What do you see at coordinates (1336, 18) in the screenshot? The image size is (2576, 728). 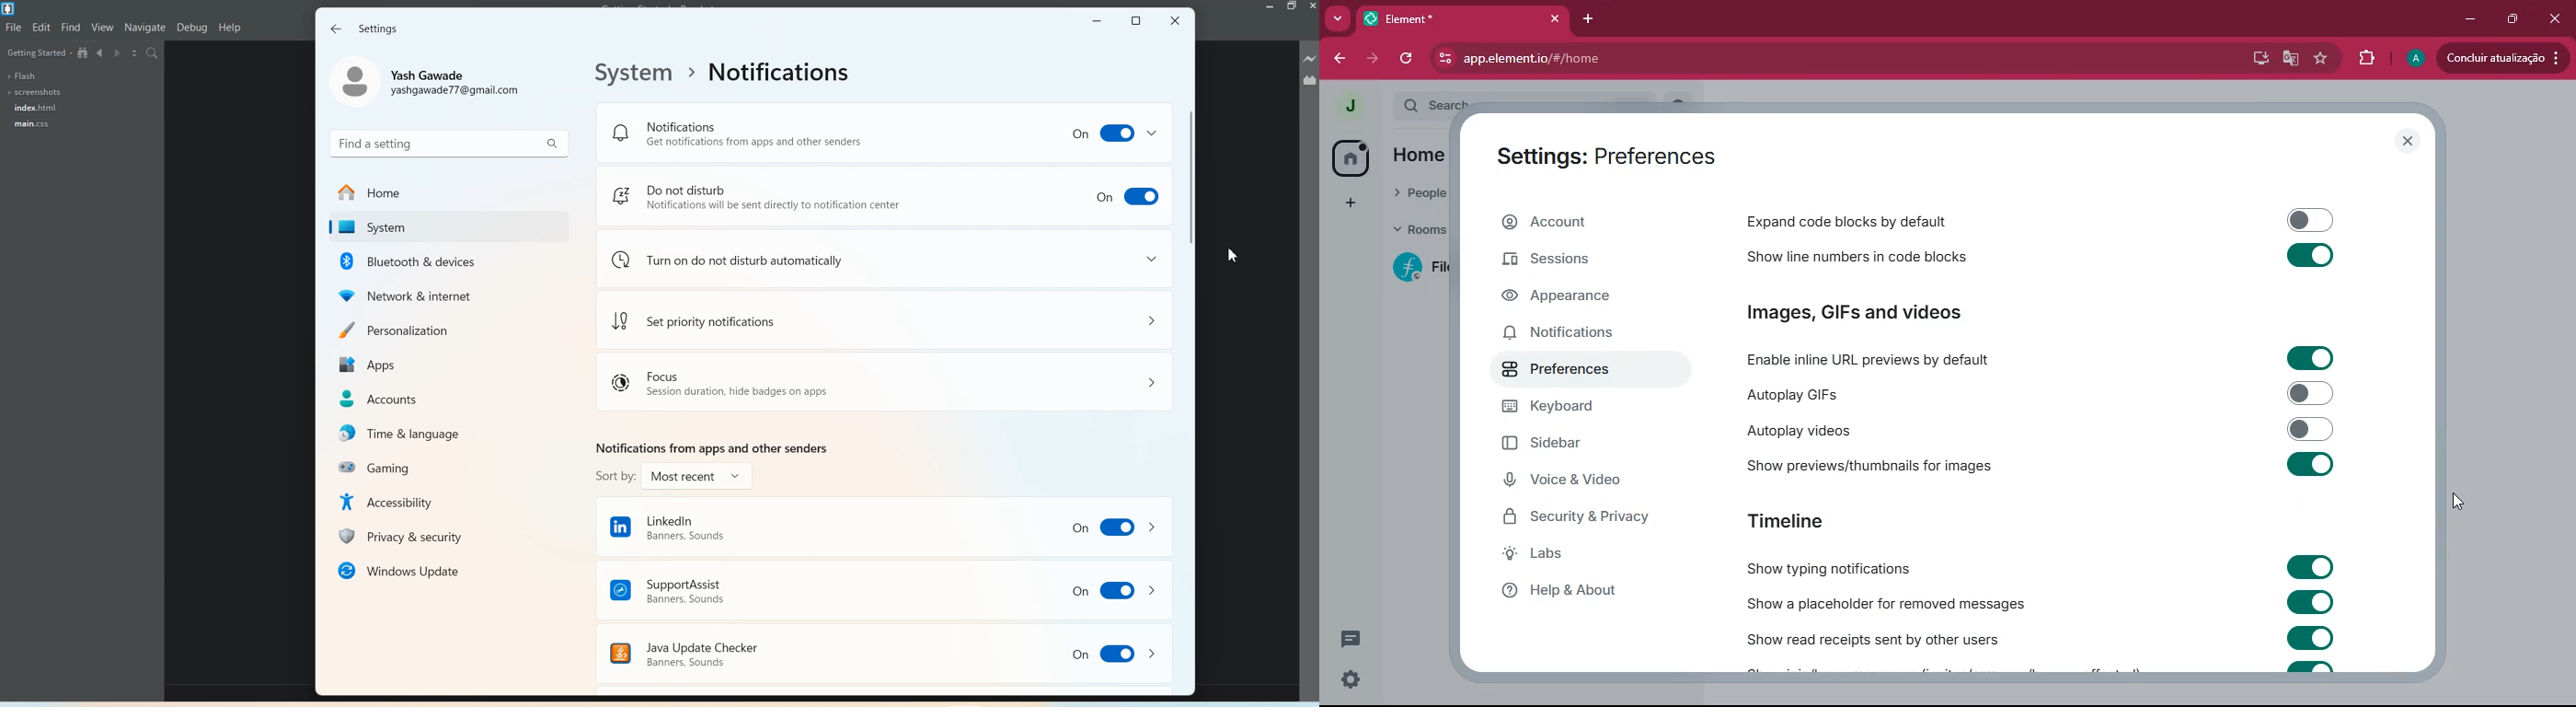 I see `more` at bounding box center [1336, 18].